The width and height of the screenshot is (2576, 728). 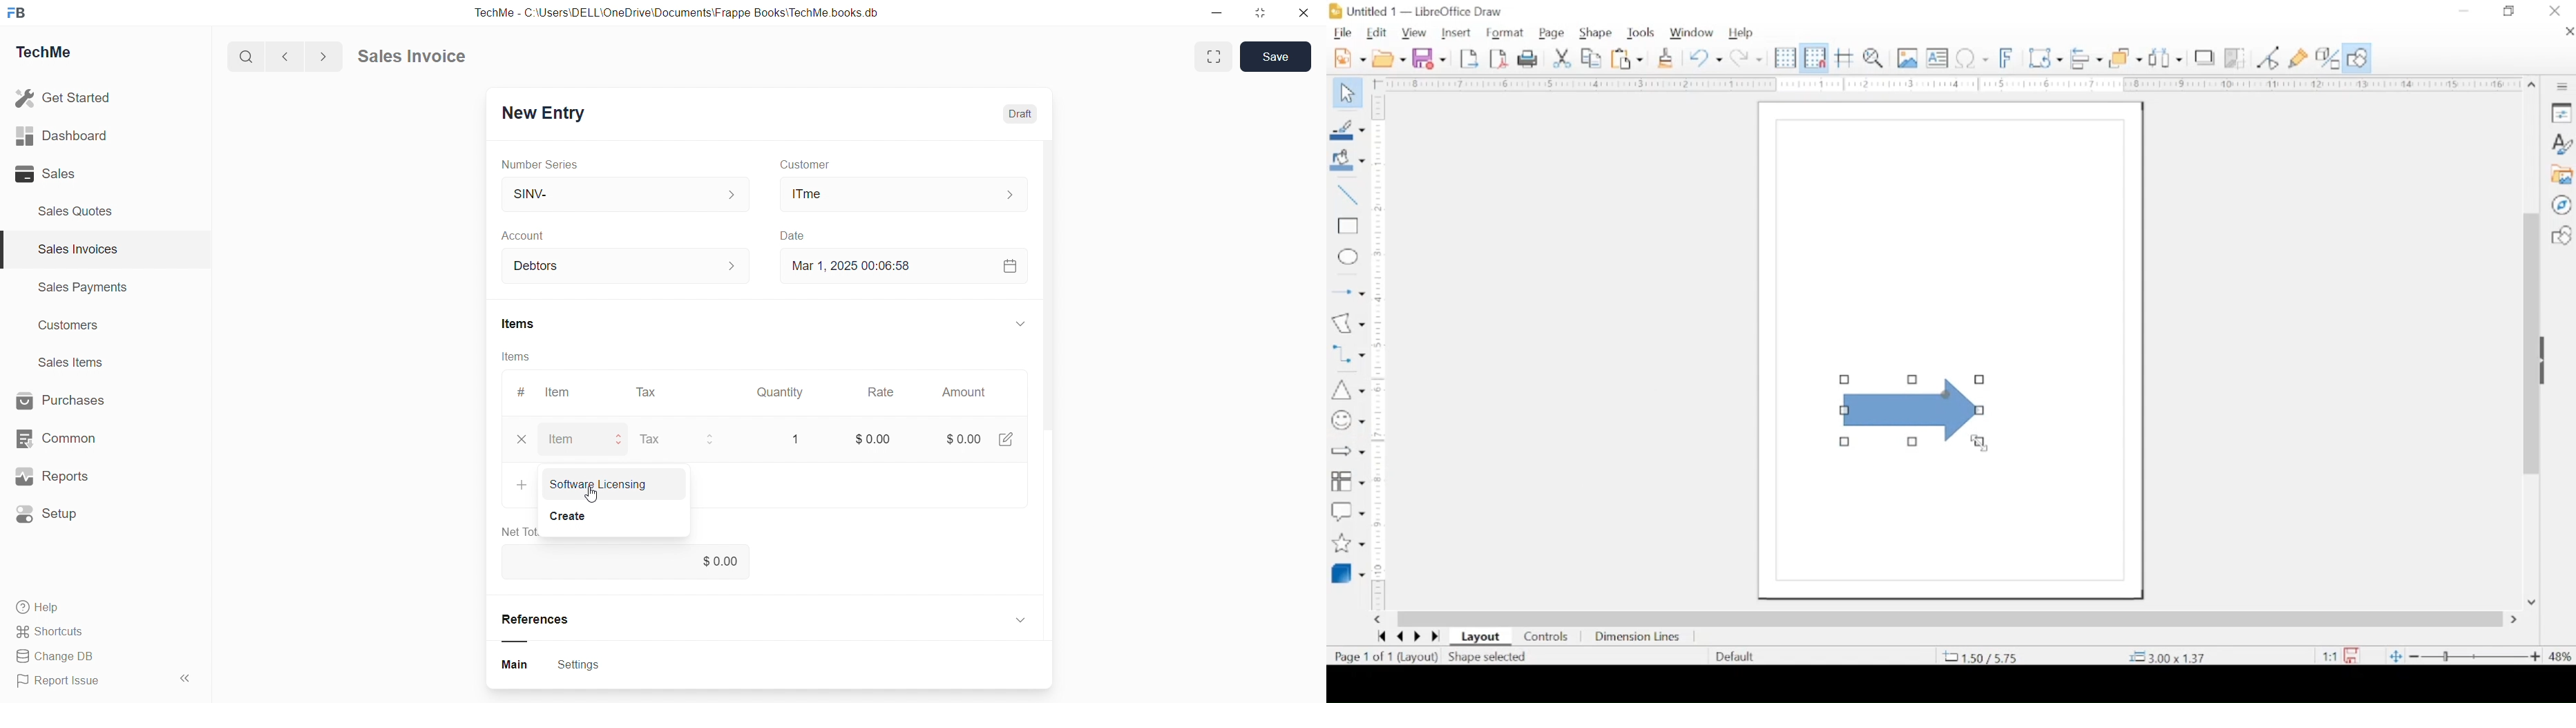 I want to click on arrange, so click(x=2127, y=57).